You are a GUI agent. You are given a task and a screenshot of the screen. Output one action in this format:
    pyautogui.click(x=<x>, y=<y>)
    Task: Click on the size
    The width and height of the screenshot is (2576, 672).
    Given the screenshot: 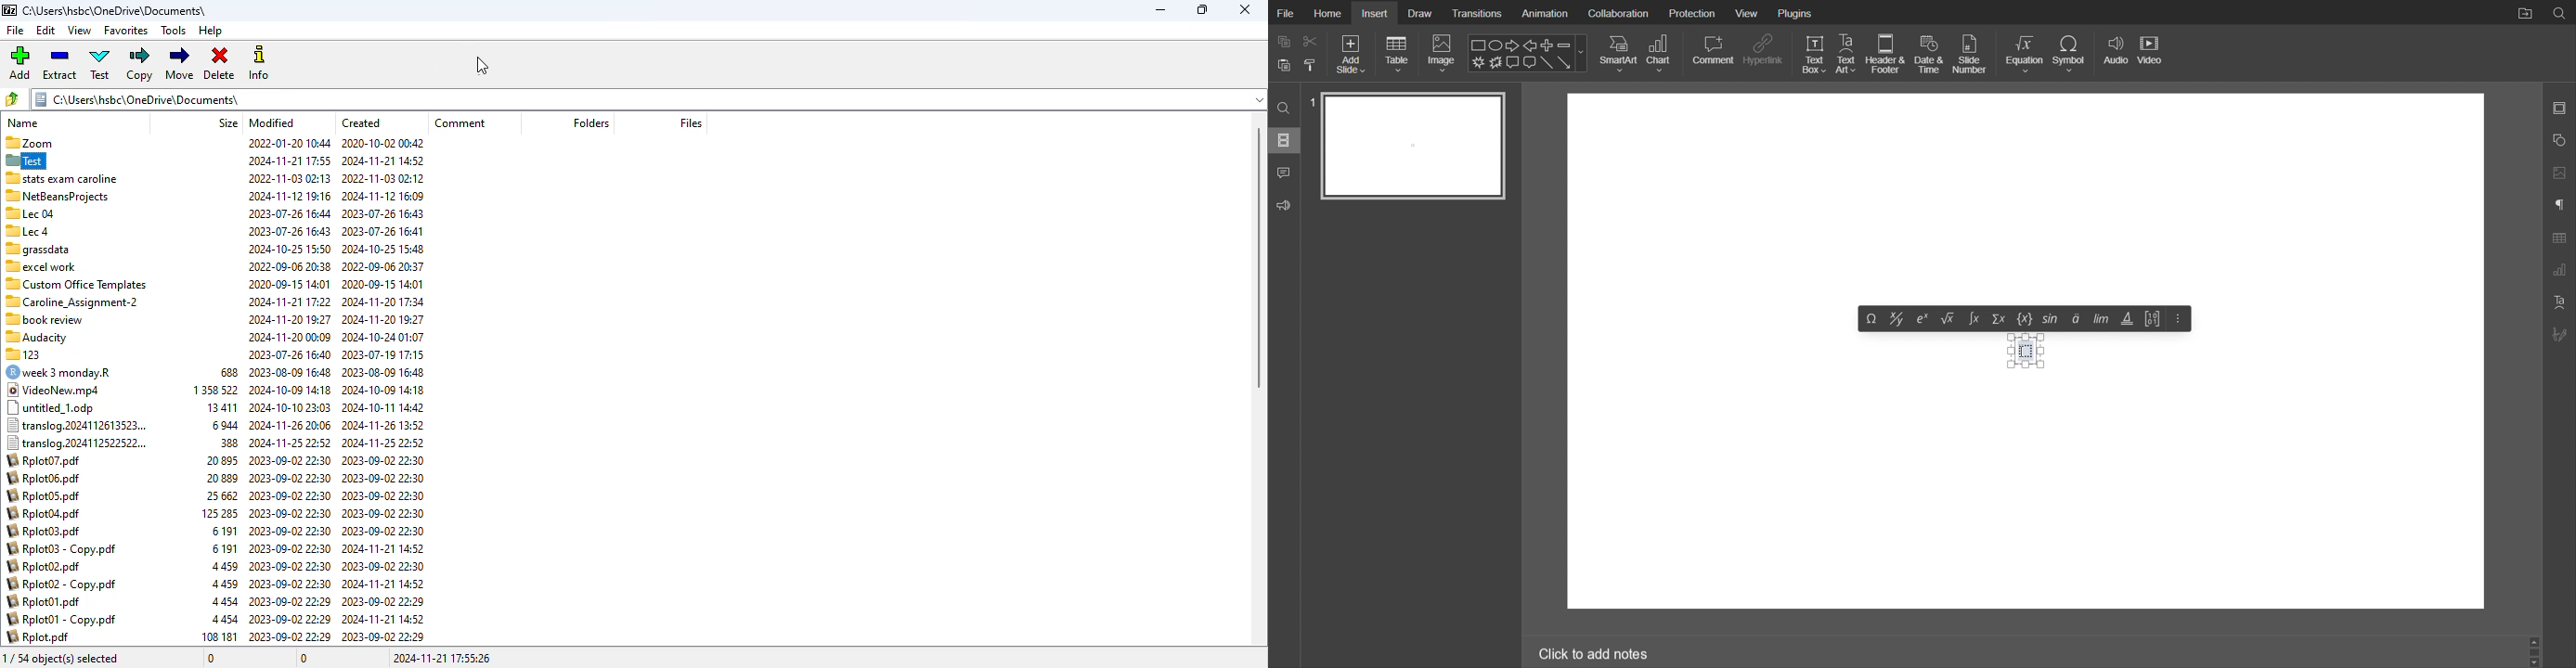 What is the action you would take?
    pyautogui.click(x=227, y=122)
    